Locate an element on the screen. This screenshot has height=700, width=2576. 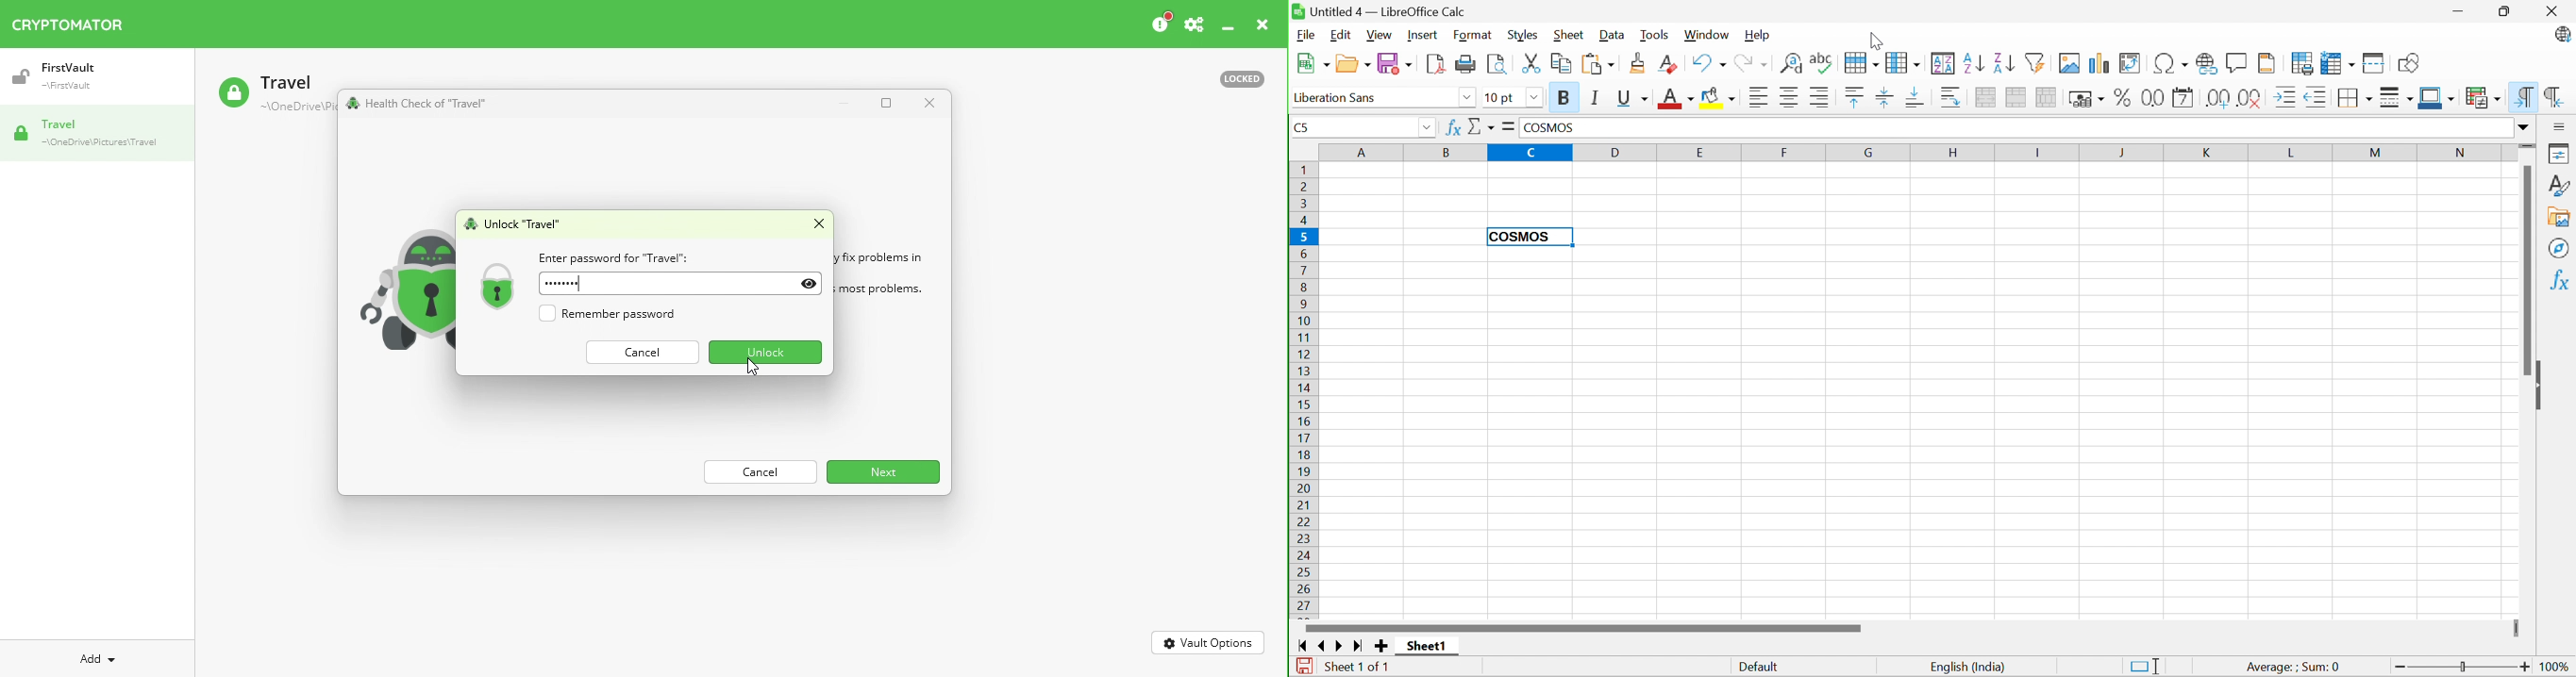
Settings is located at coordinates (1195, 25).